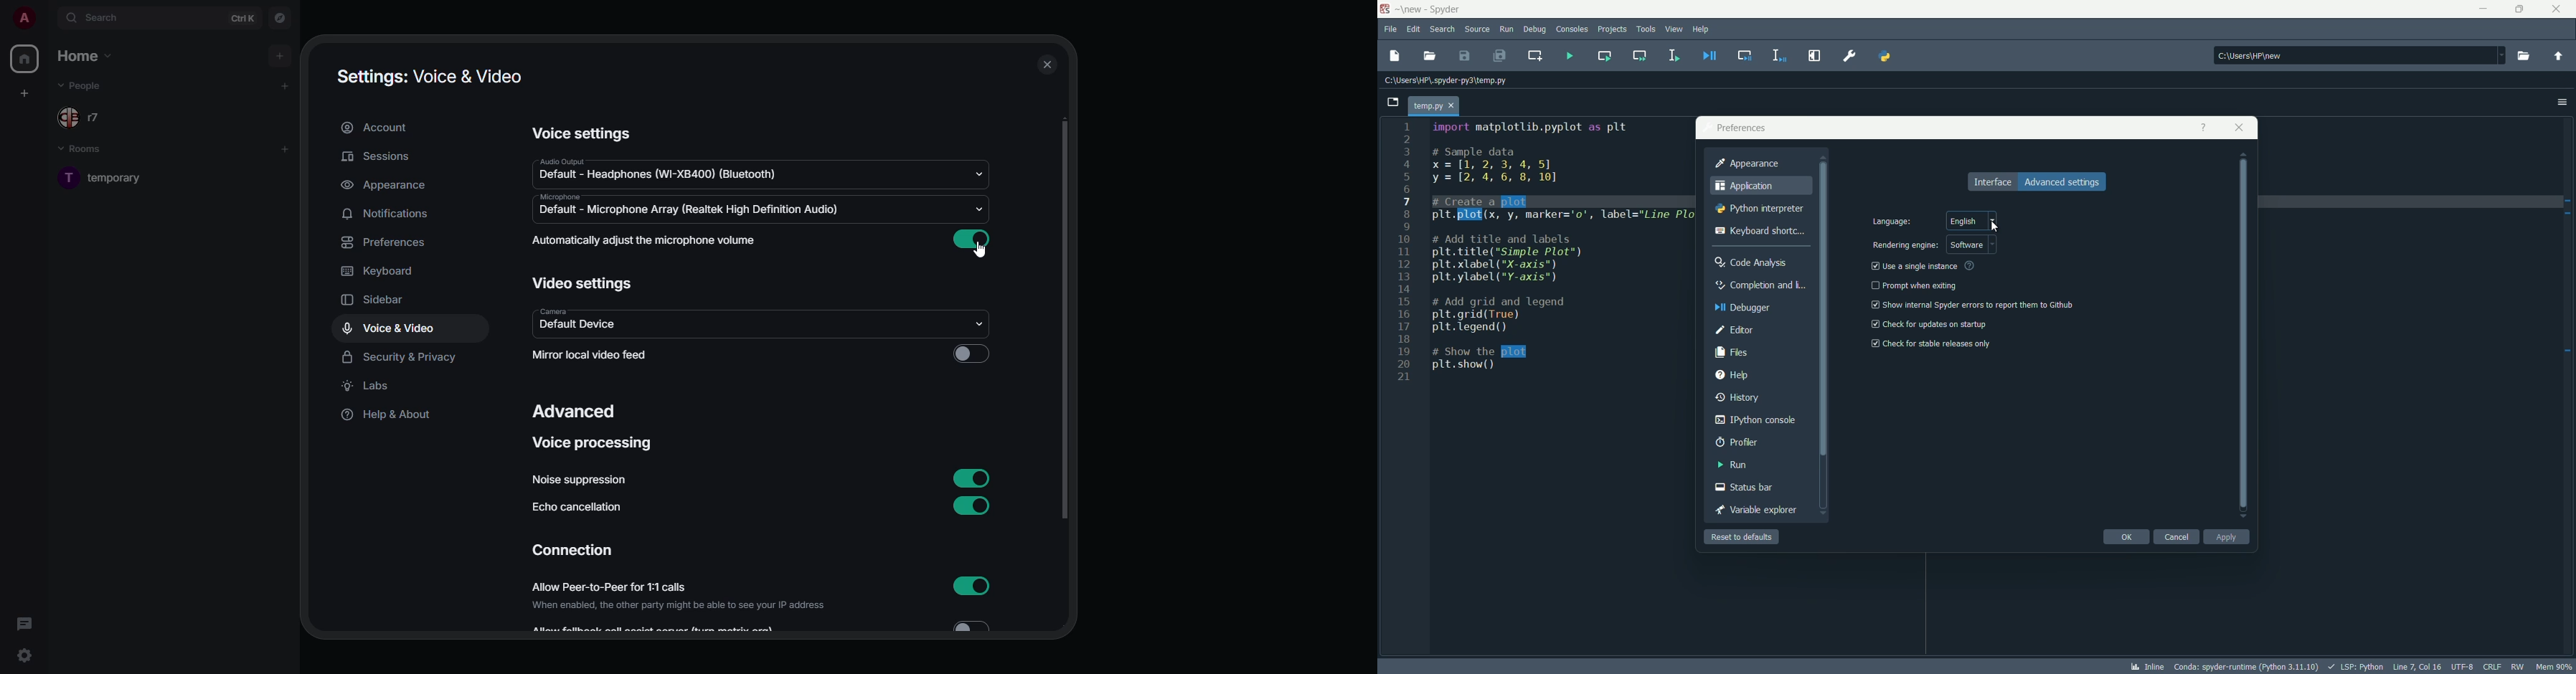 The height and width of the screenshot is (700, 2576). I want to click on create space, so click(24, 92).